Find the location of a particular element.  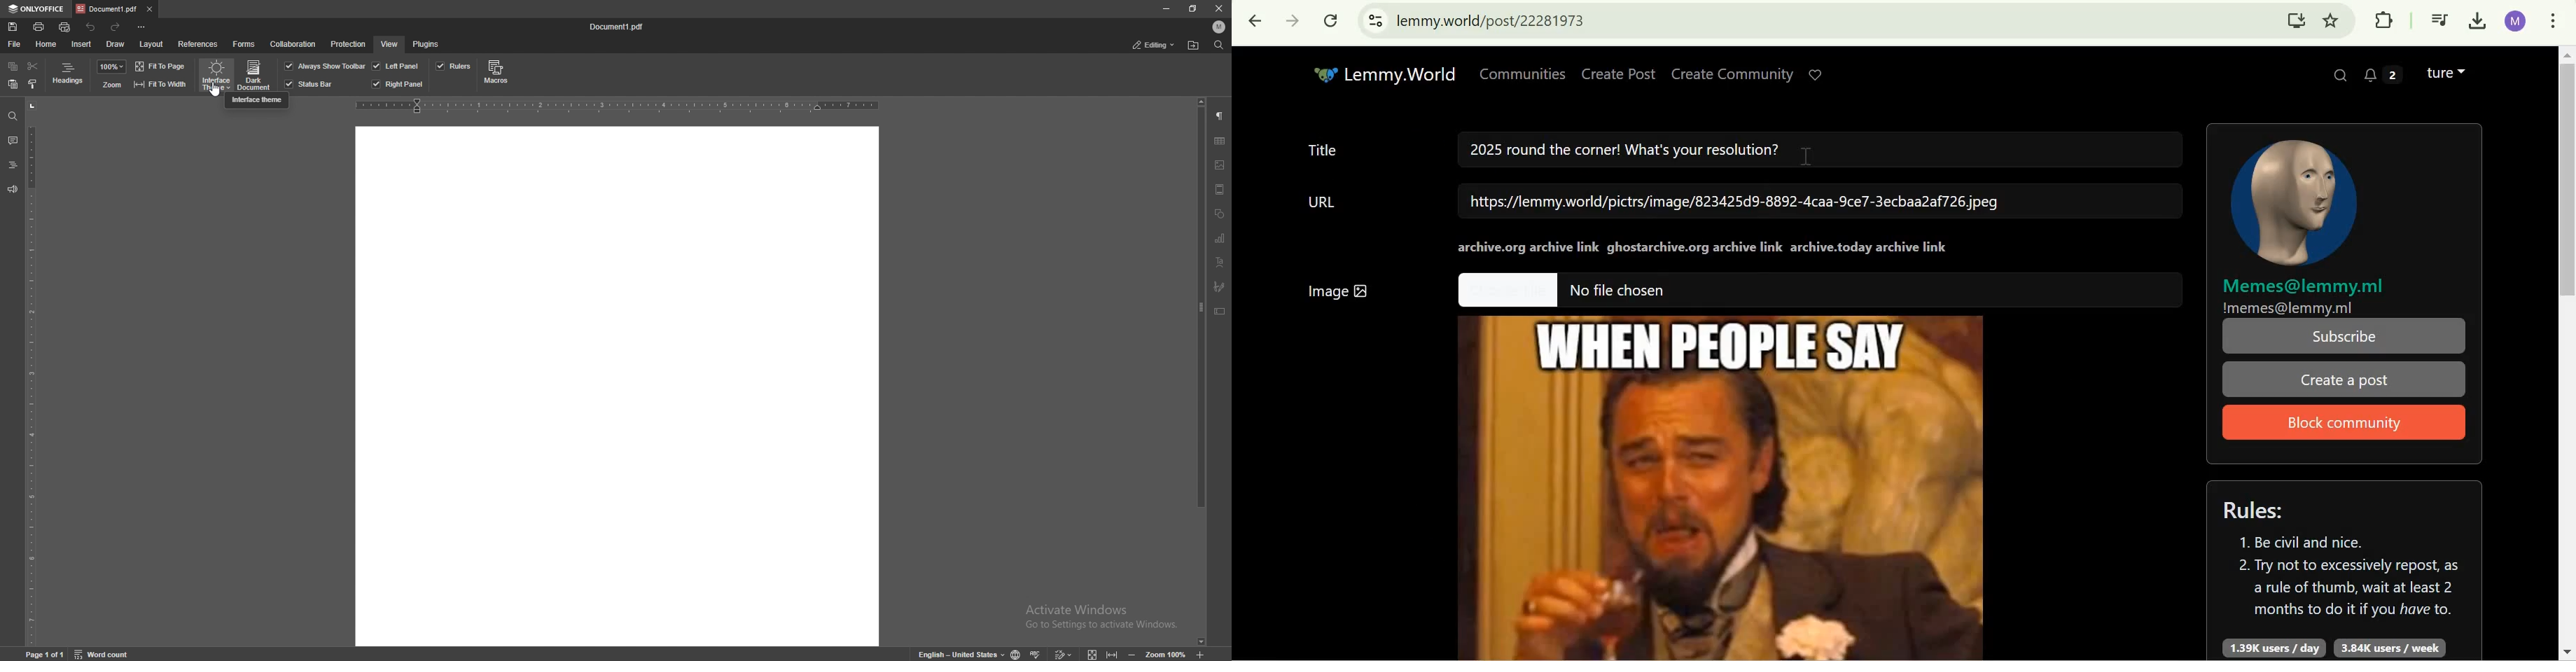

headings is located at coordinates (67, 75).